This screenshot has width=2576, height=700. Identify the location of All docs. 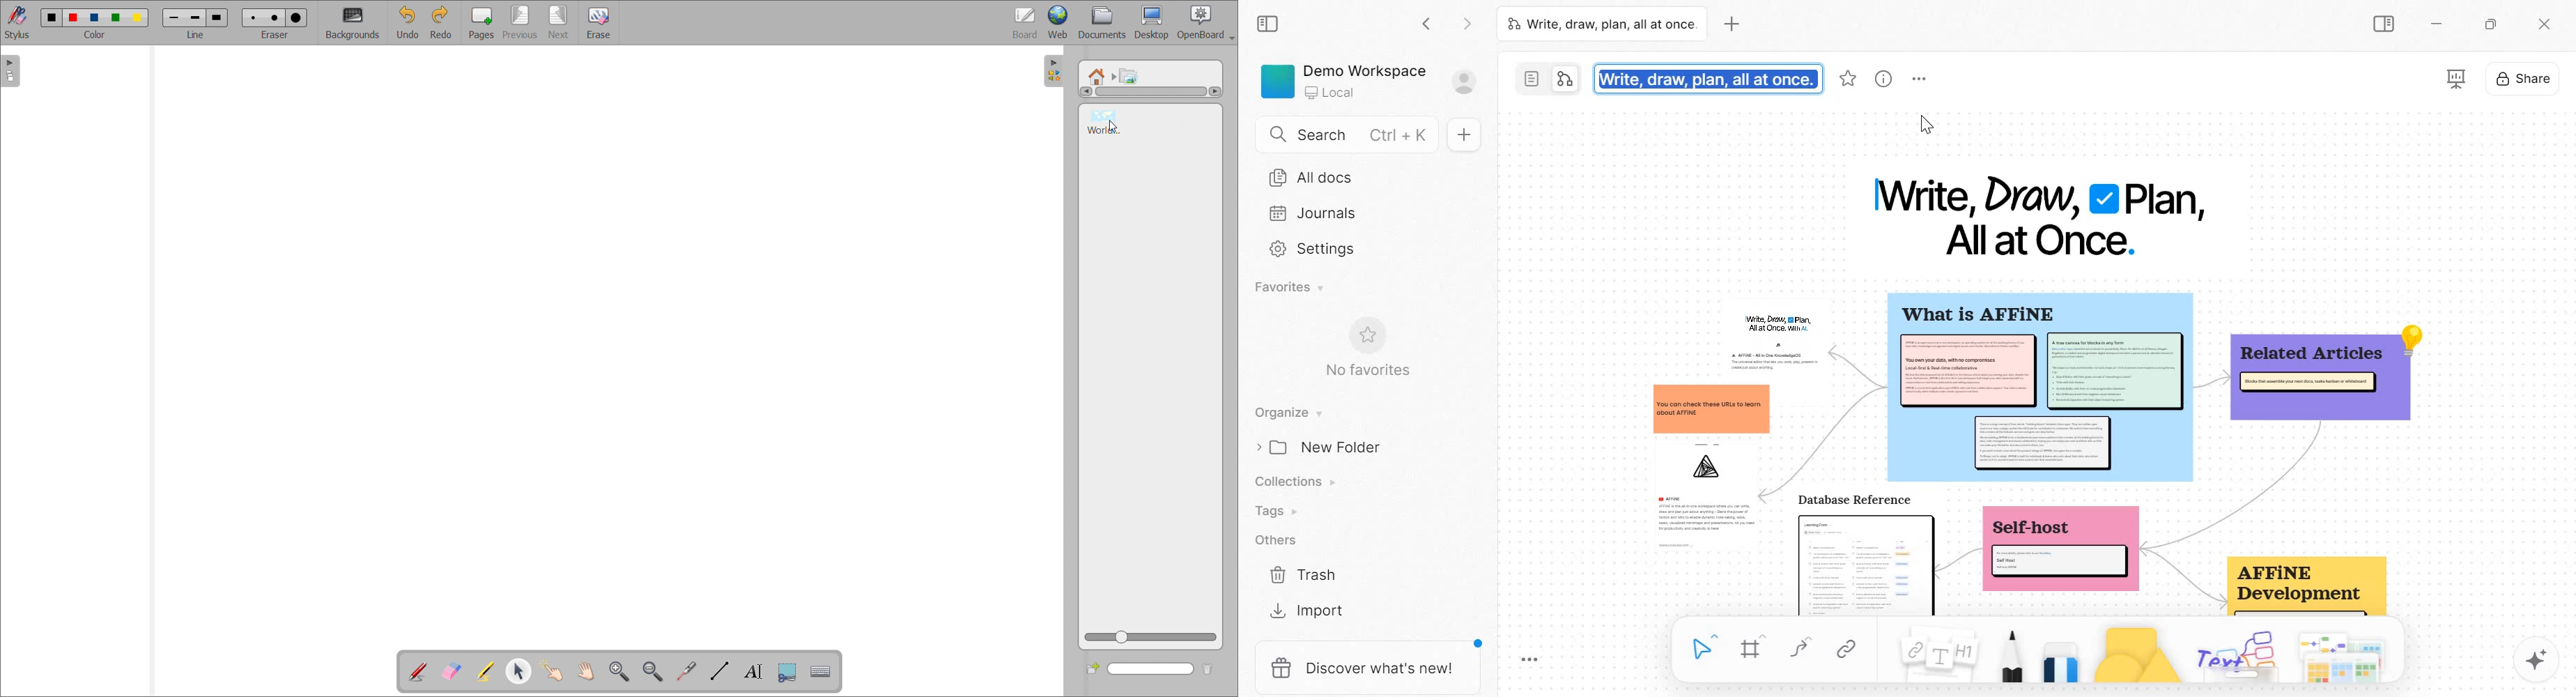
(1360, 177).